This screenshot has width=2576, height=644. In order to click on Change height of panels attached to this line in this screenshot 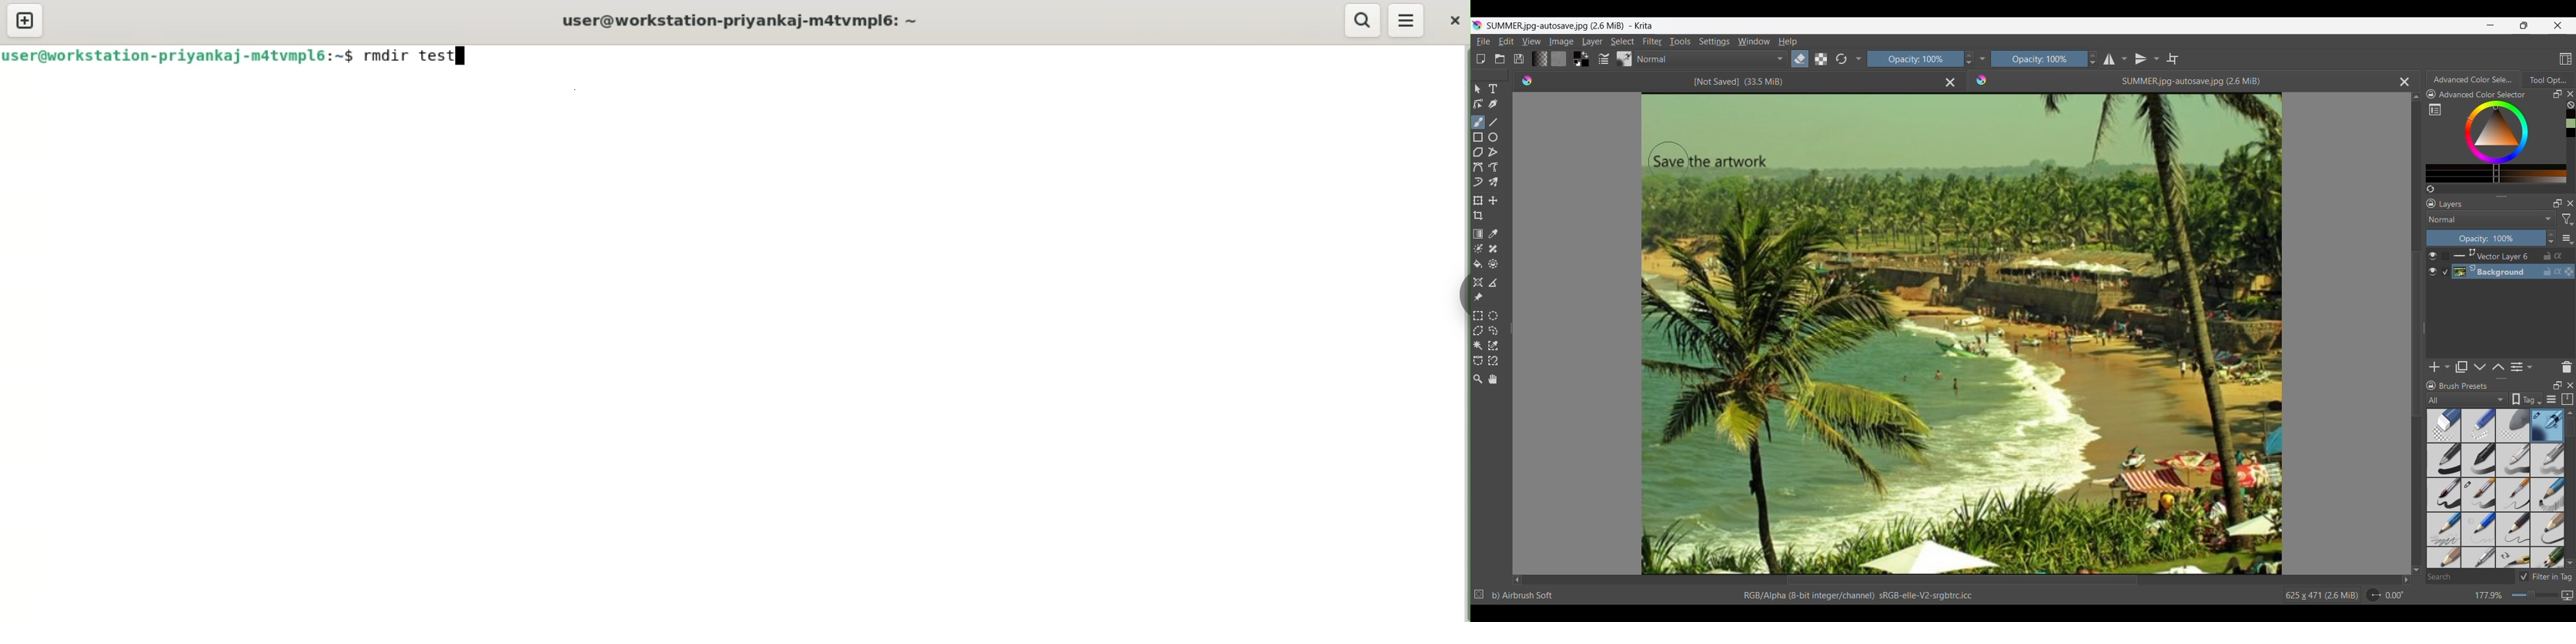, I will do `click(2501, 196)`.